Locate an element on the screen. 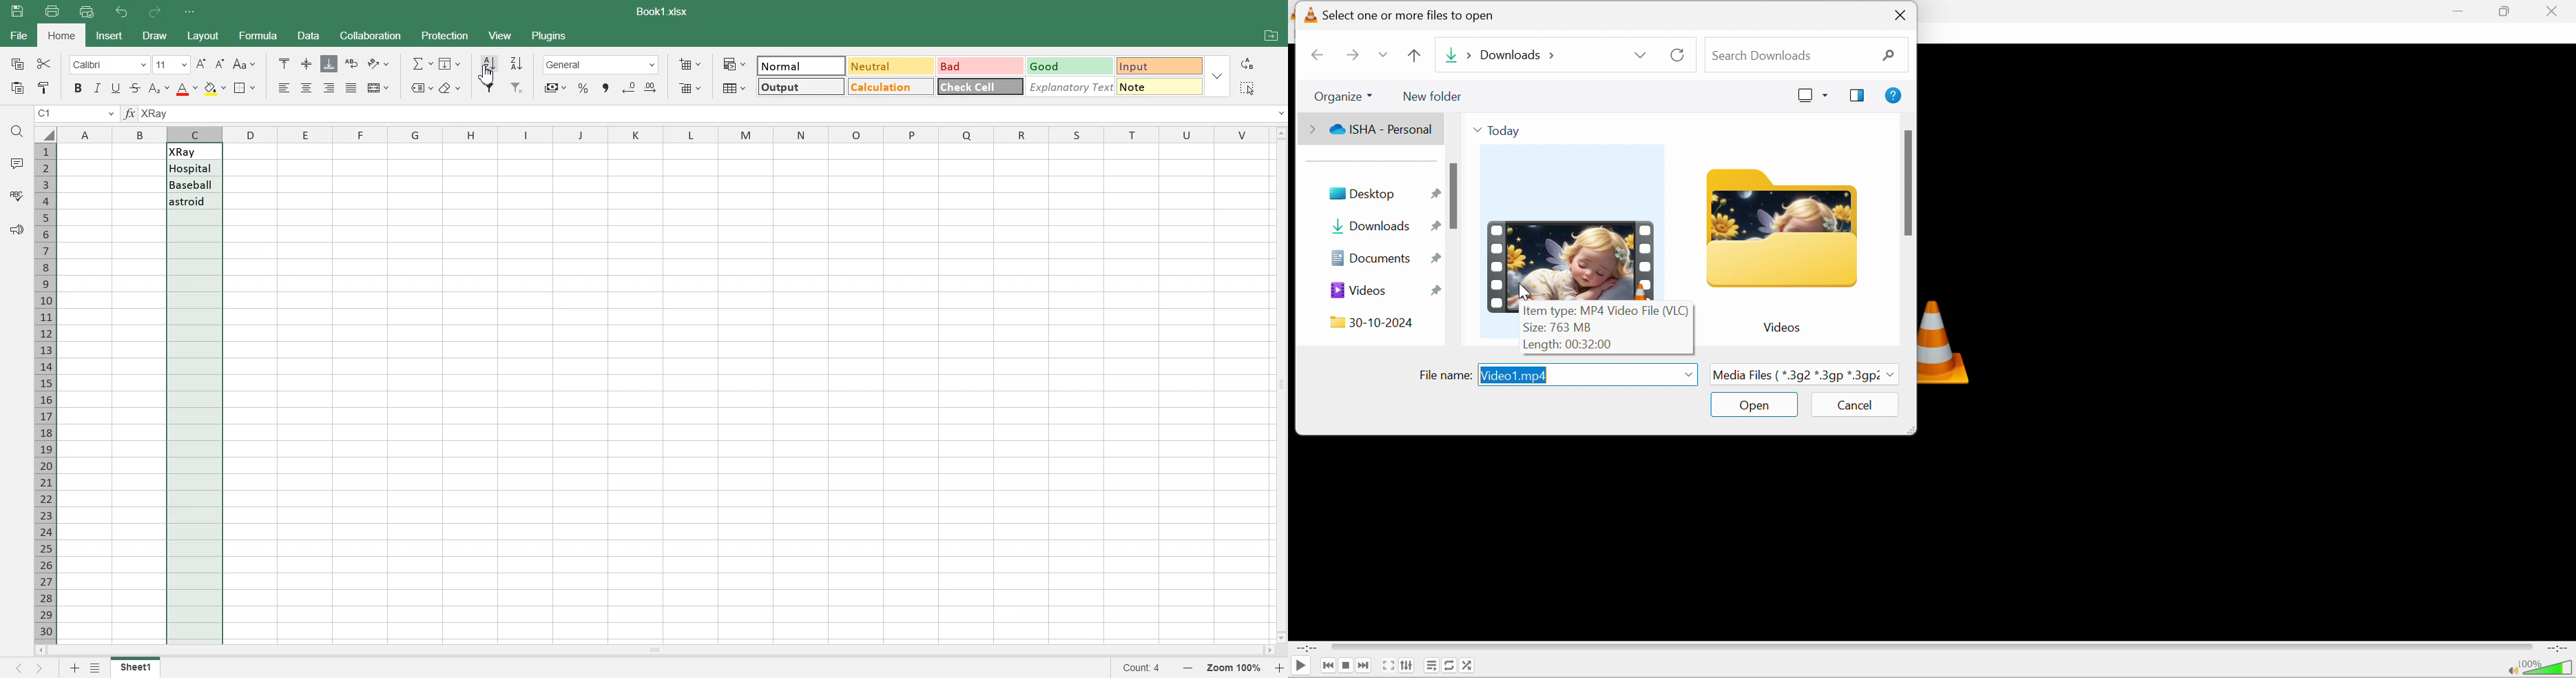 Image resolution: width=2576 pixels, height=700 pixels. Equation is located at coordinates (422, 63).